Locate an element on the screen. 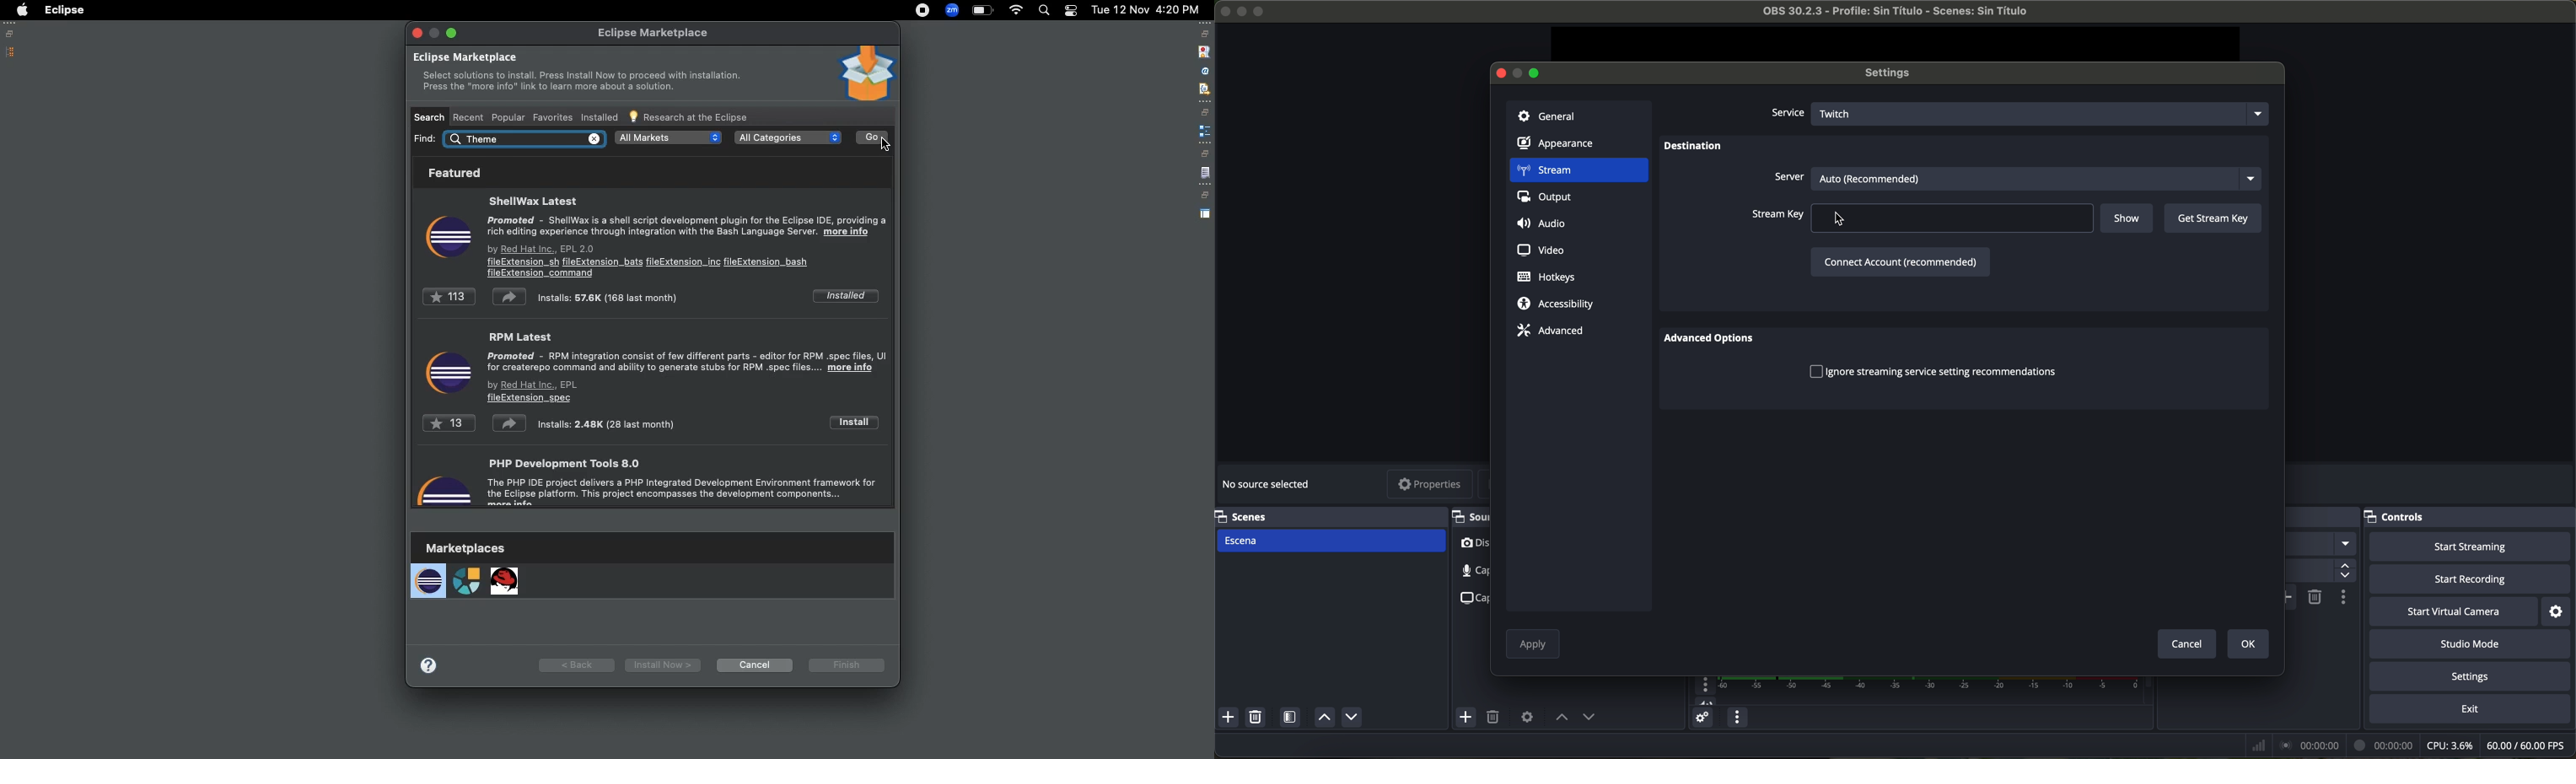 The image size is (2576, 784). connect account is located at coordinates (1899, 261).